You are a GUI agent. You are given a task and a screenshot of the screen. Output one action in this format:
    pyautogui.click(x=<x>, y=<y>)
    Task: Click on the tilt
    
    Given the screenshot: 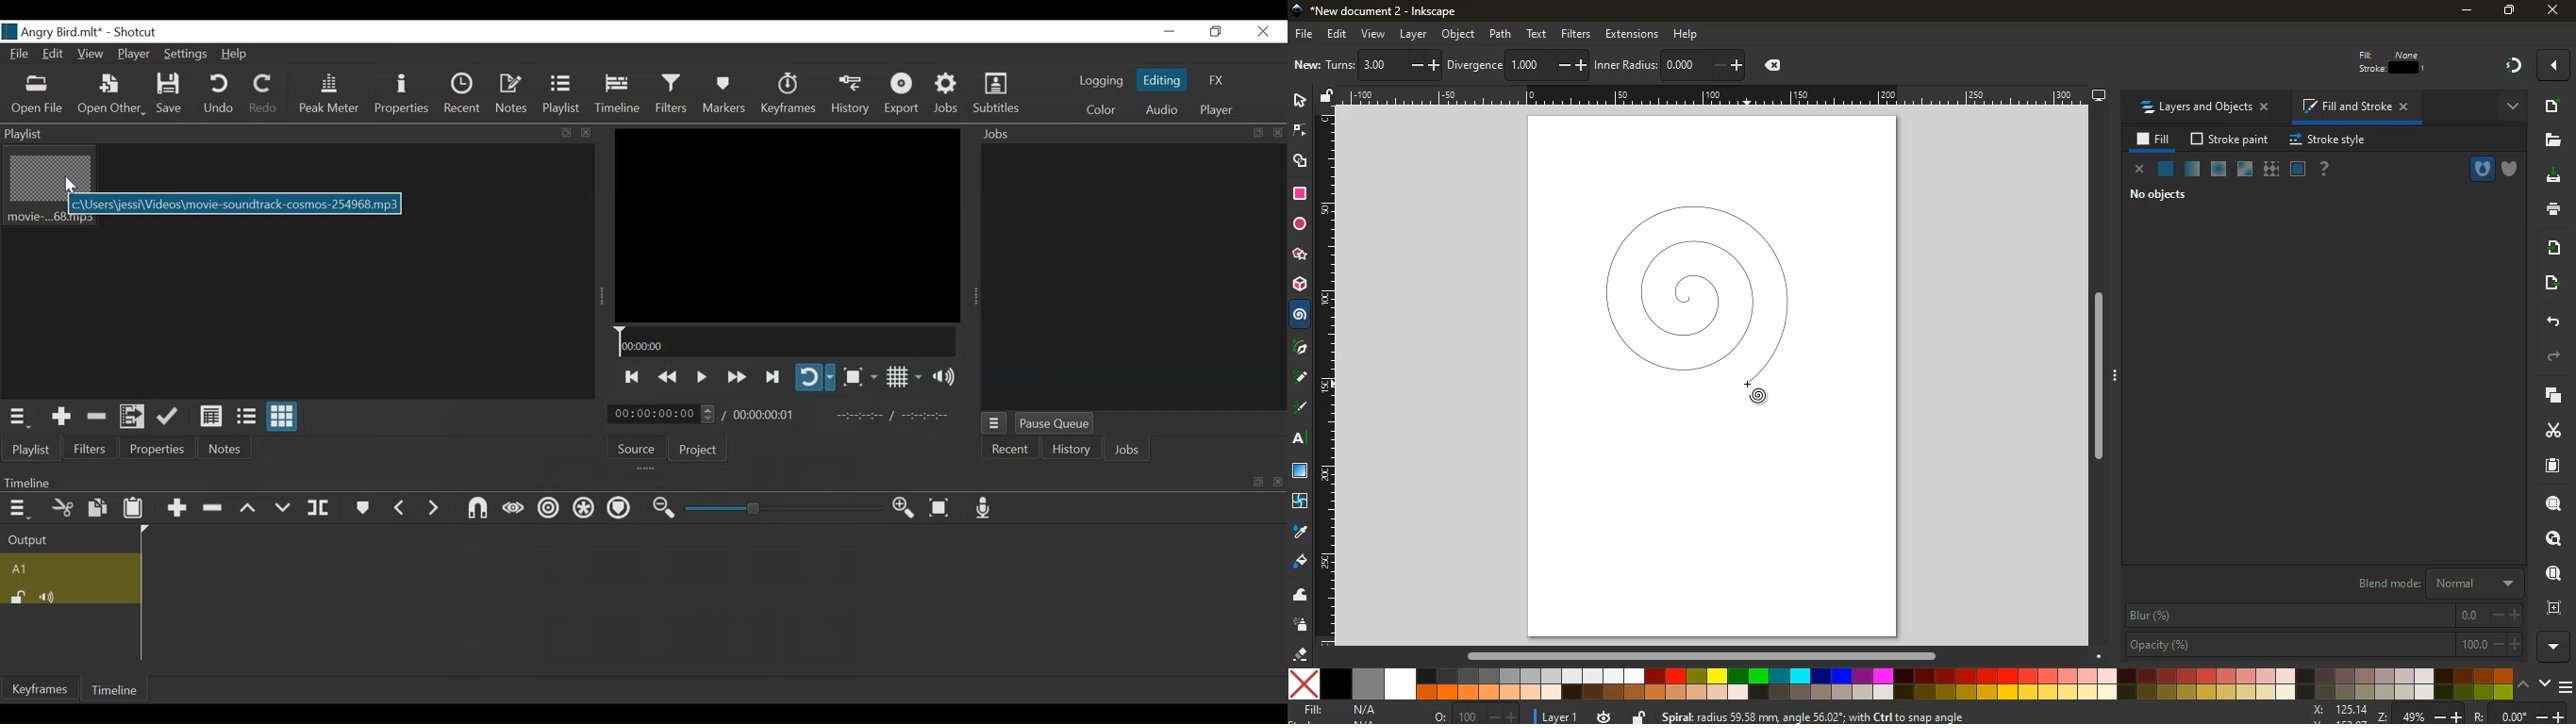 What is the action you would take?
    pyautogui.click(x=1472, y=65)
    